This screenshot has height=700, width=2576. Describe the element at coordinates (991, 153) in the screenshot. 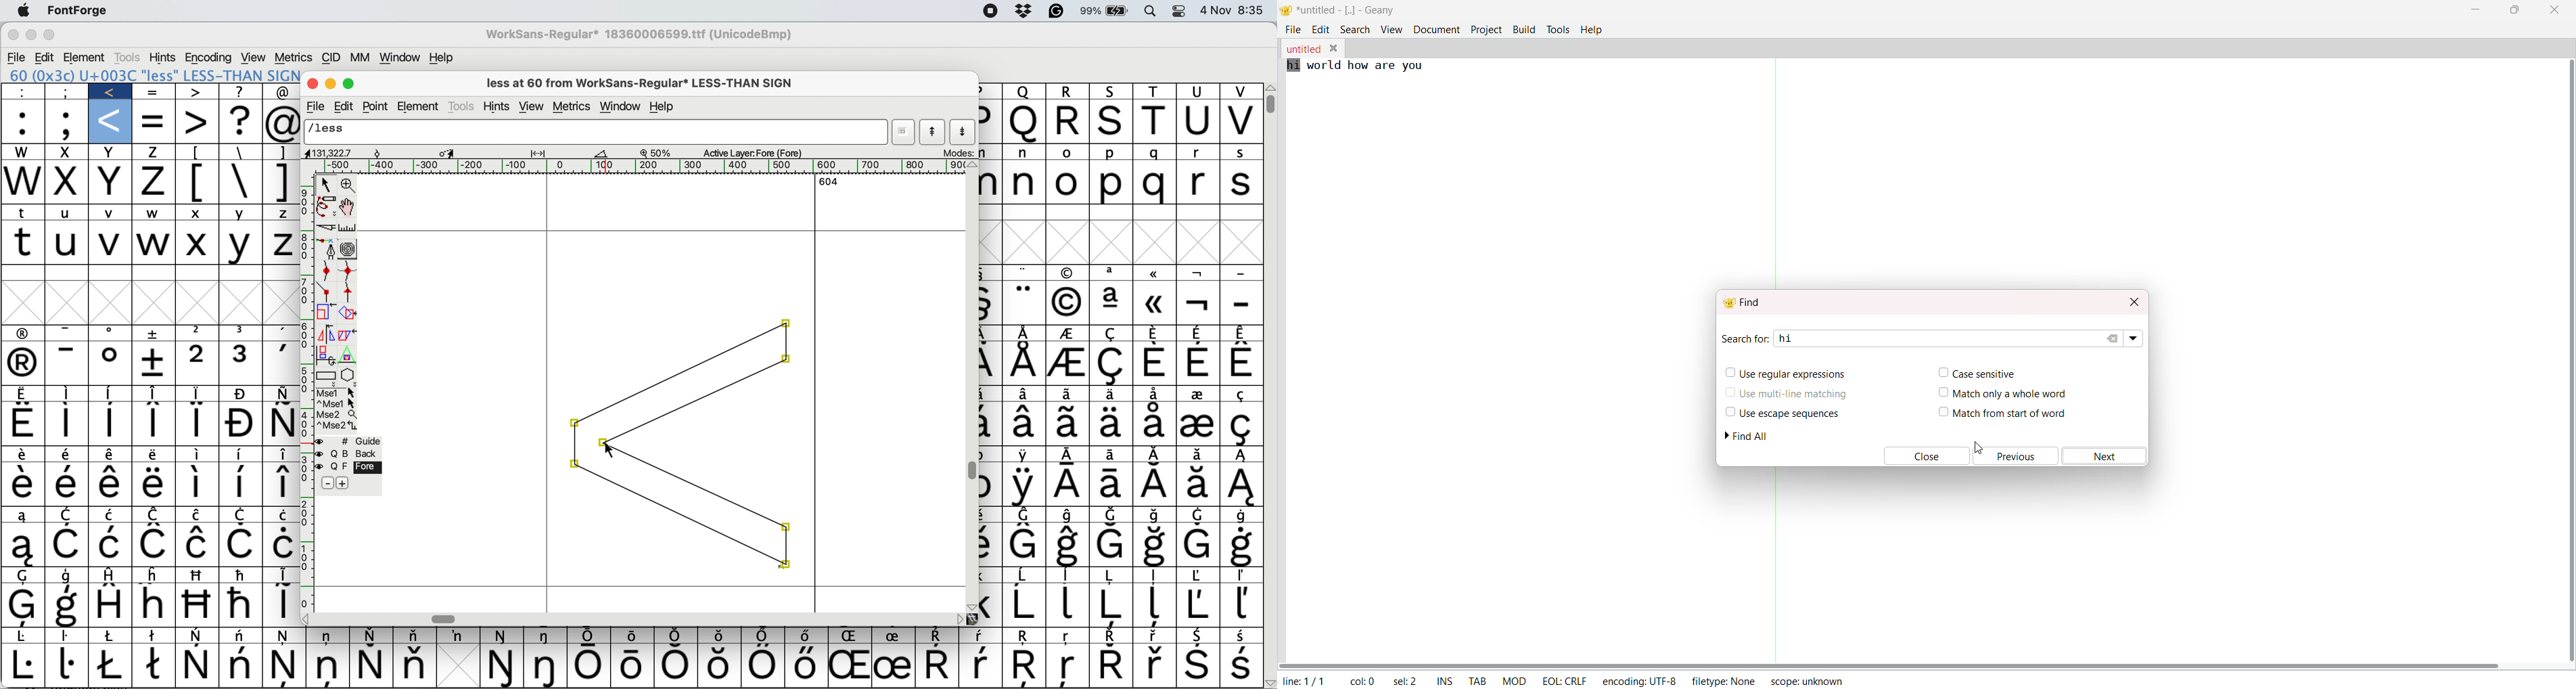

I see `m` at that location.